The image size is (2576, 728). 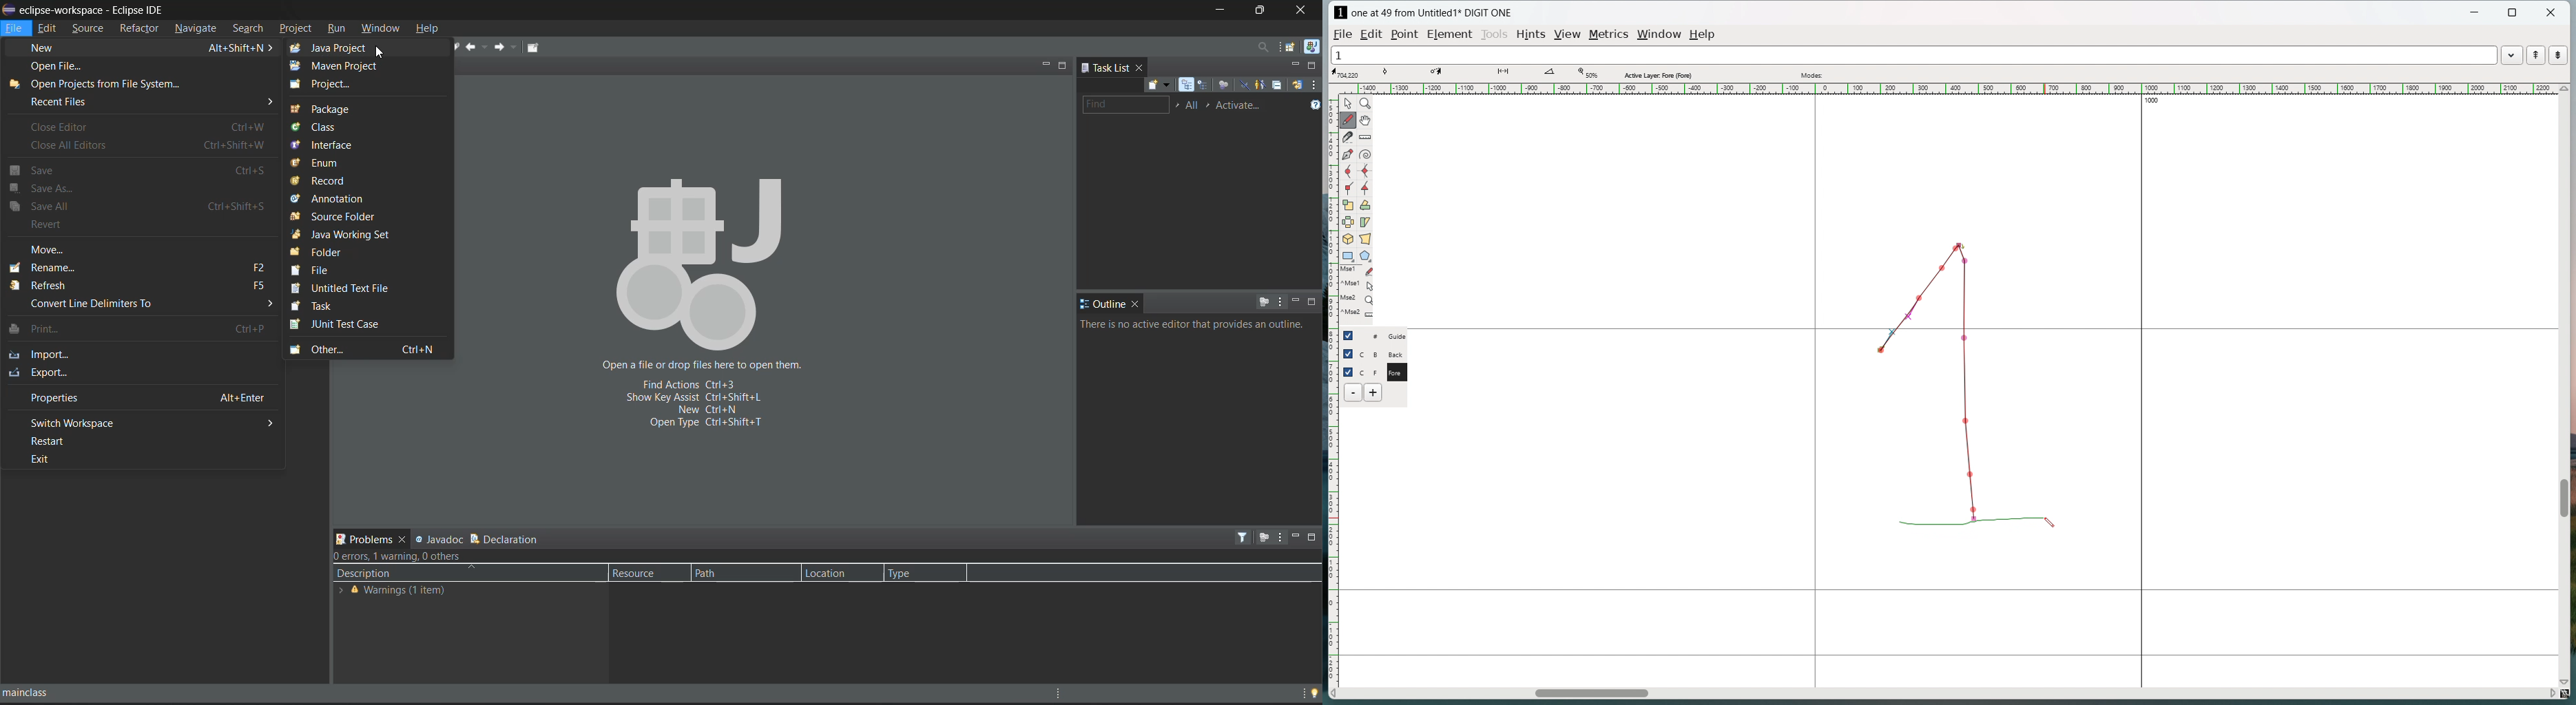 What do you see at coordinates (1349, 188) in the screenshot?
I see `add a corner point` at bounding box center [1349, 188].